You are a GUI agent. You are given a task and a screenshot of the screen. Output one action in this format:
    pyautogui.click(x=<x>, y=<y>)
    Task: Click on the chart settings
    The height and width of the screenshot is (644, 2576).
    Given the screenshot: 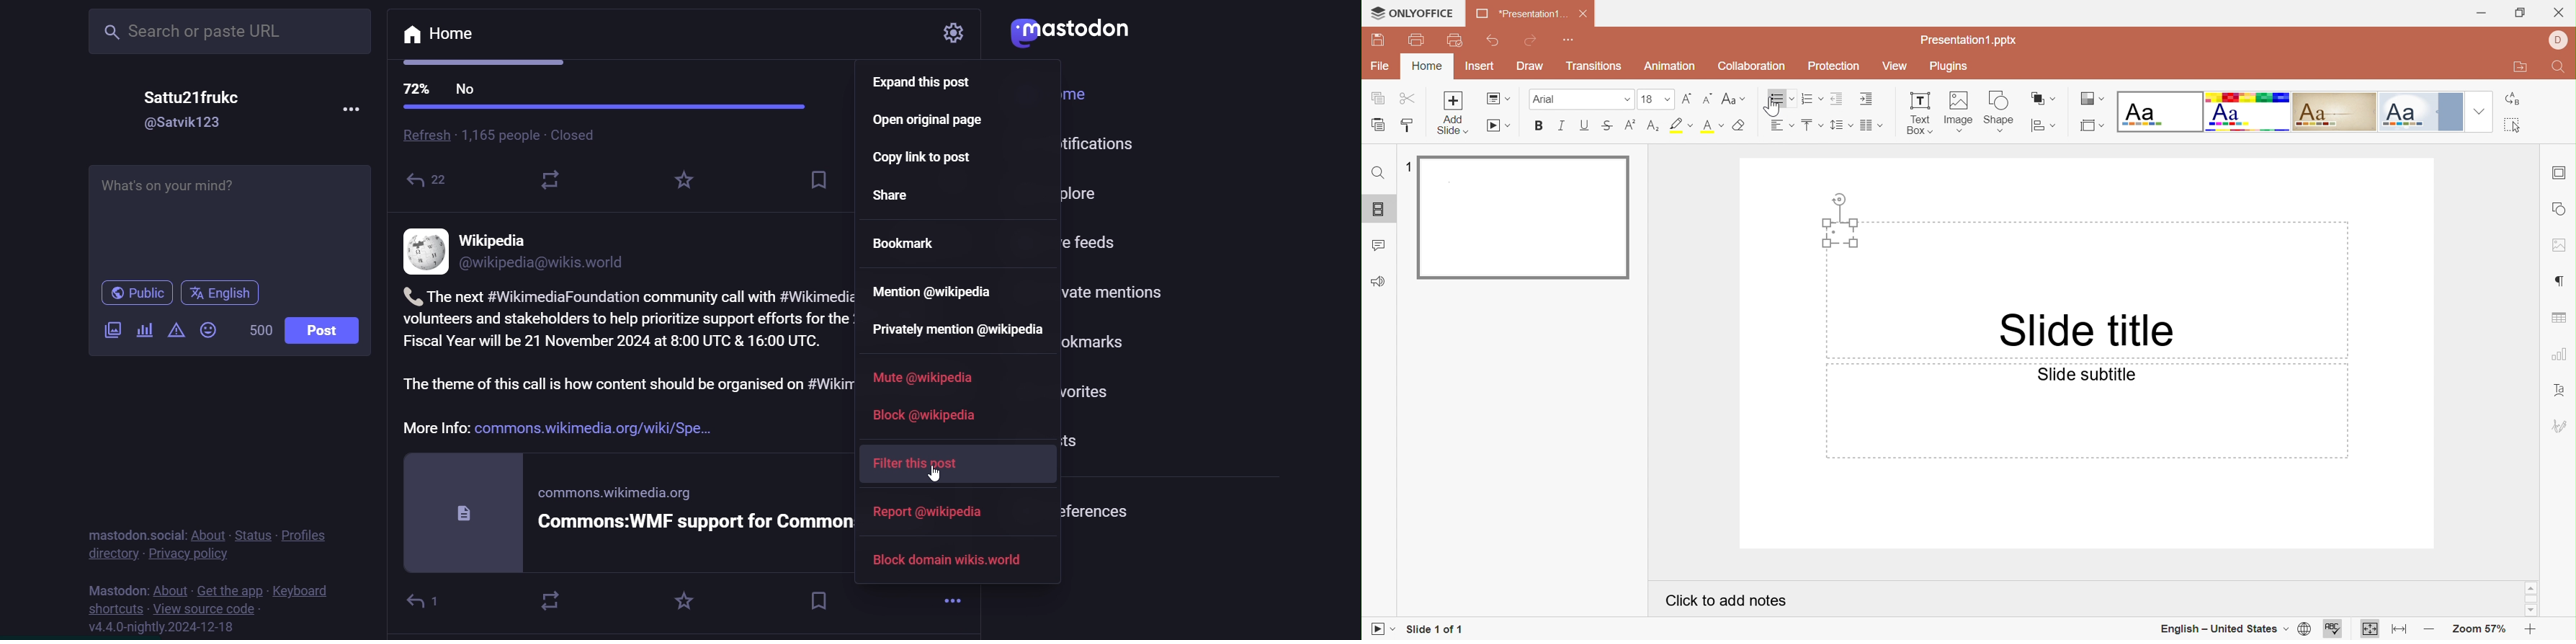 What is the action you would take?
    pyautogui.click(x=2559, y=357)
    